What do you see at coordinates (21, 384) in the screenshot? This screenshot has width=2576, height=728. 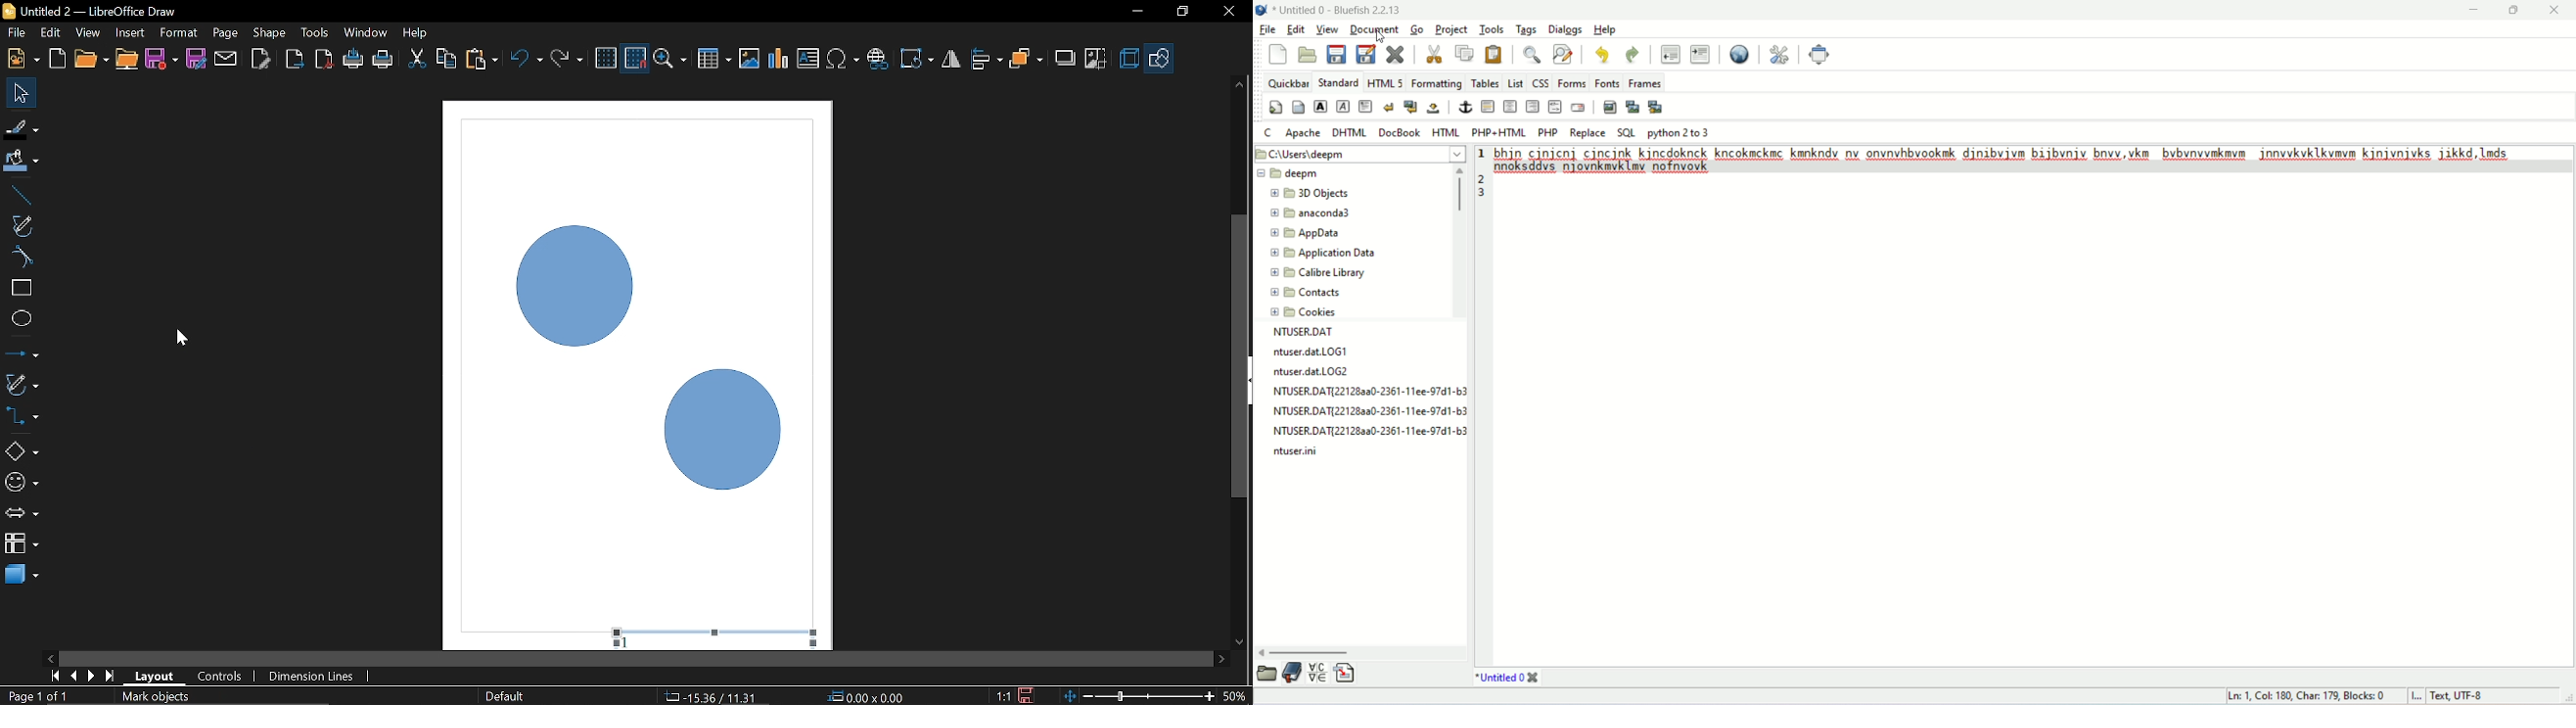 I see `Curves and polygons` at bounding box center [21, 384].